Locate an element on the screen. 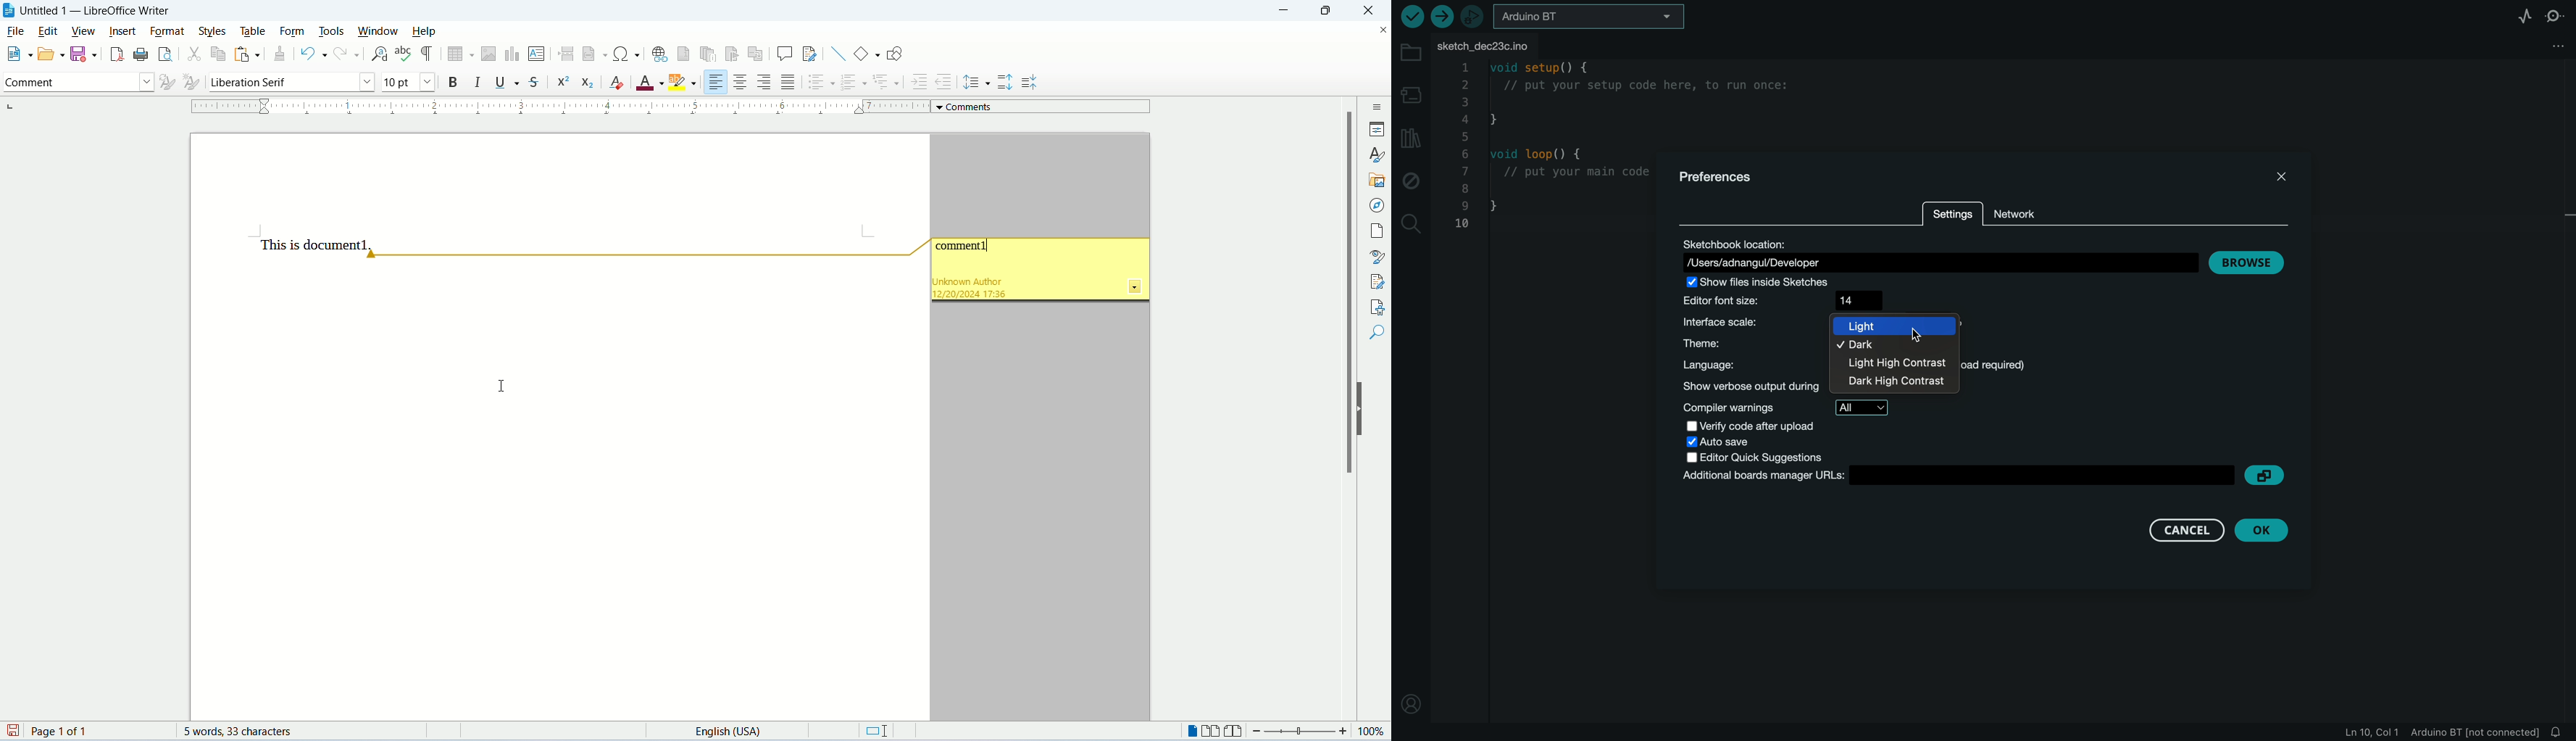 The width and height of the screenshot is (2576, 756). application icon is located at coordinates (9, 11).